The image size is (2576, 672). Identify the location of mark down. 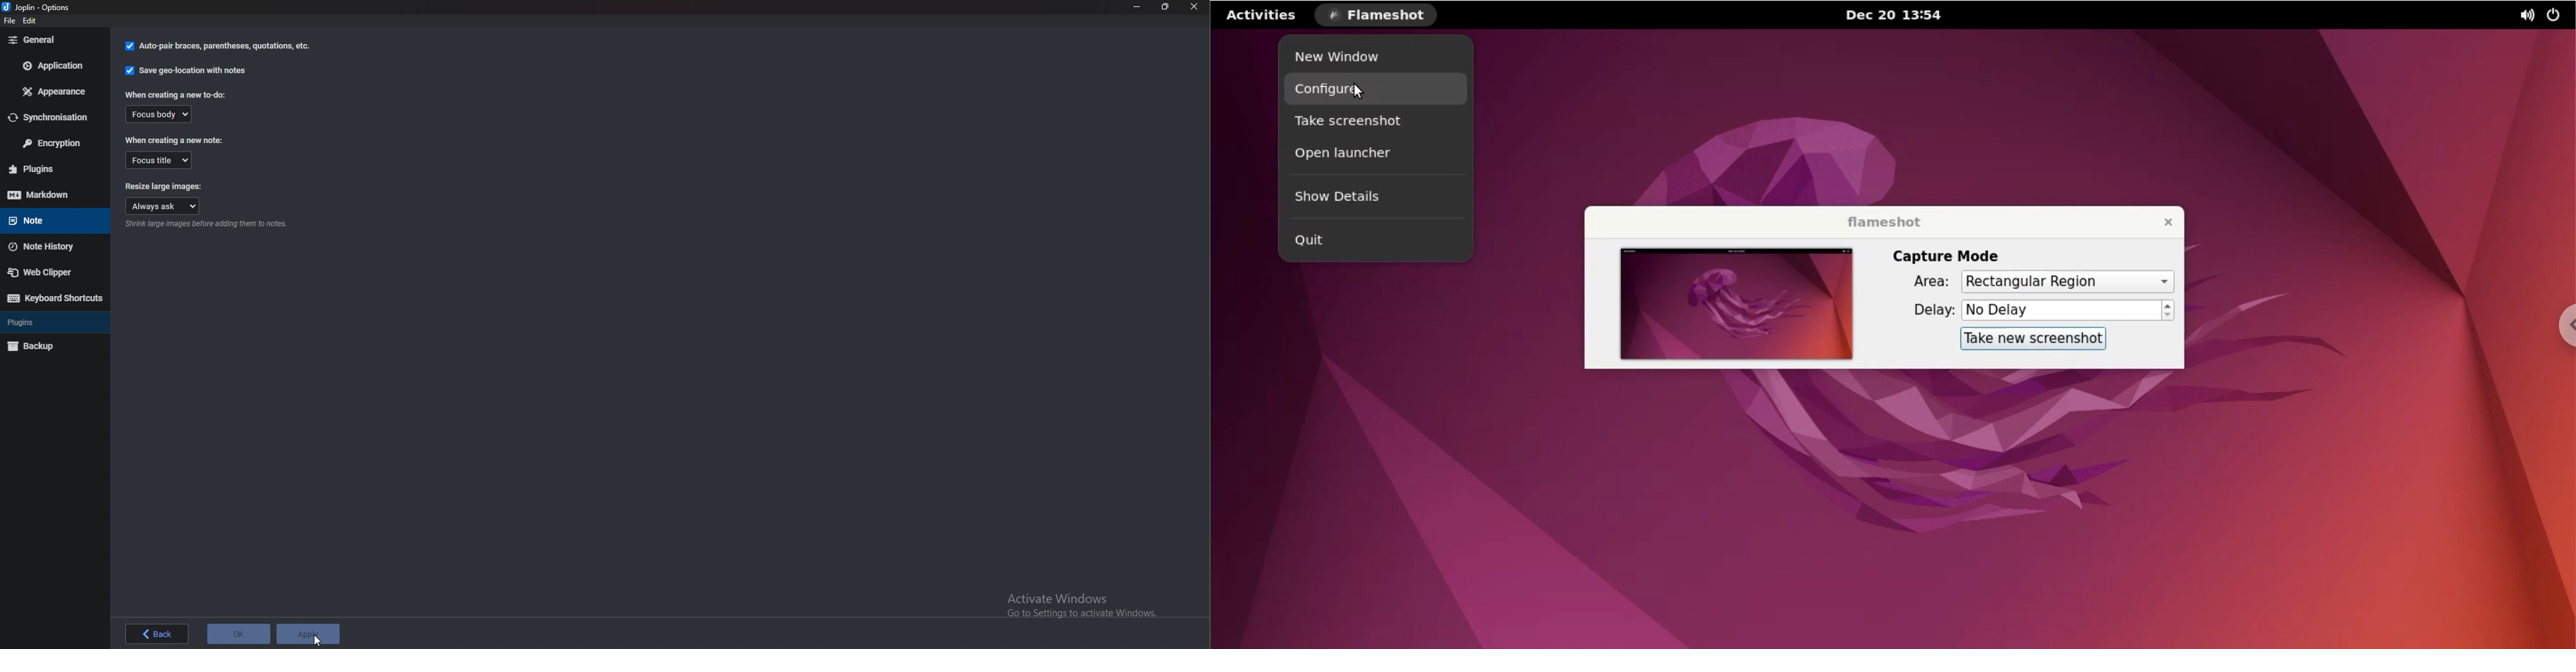
(53, 194).